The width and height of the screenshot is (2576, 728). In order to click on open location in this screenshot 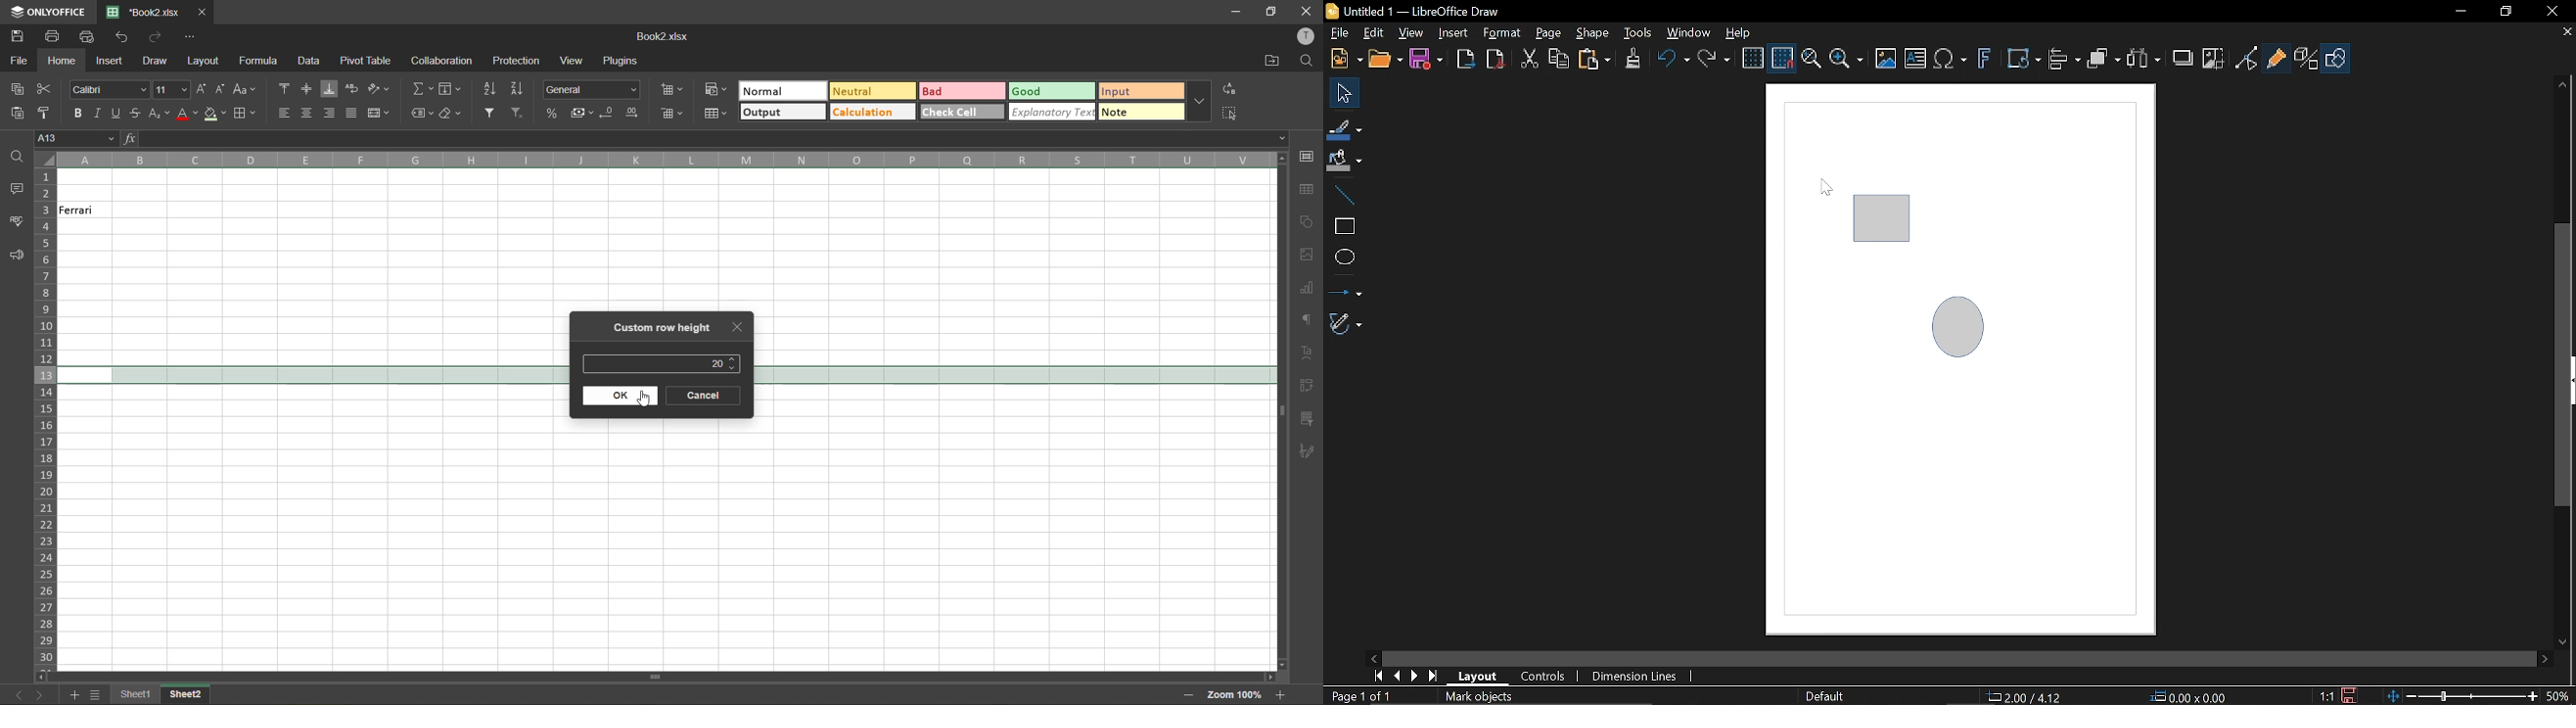, I will do `click(1272, 63)`.